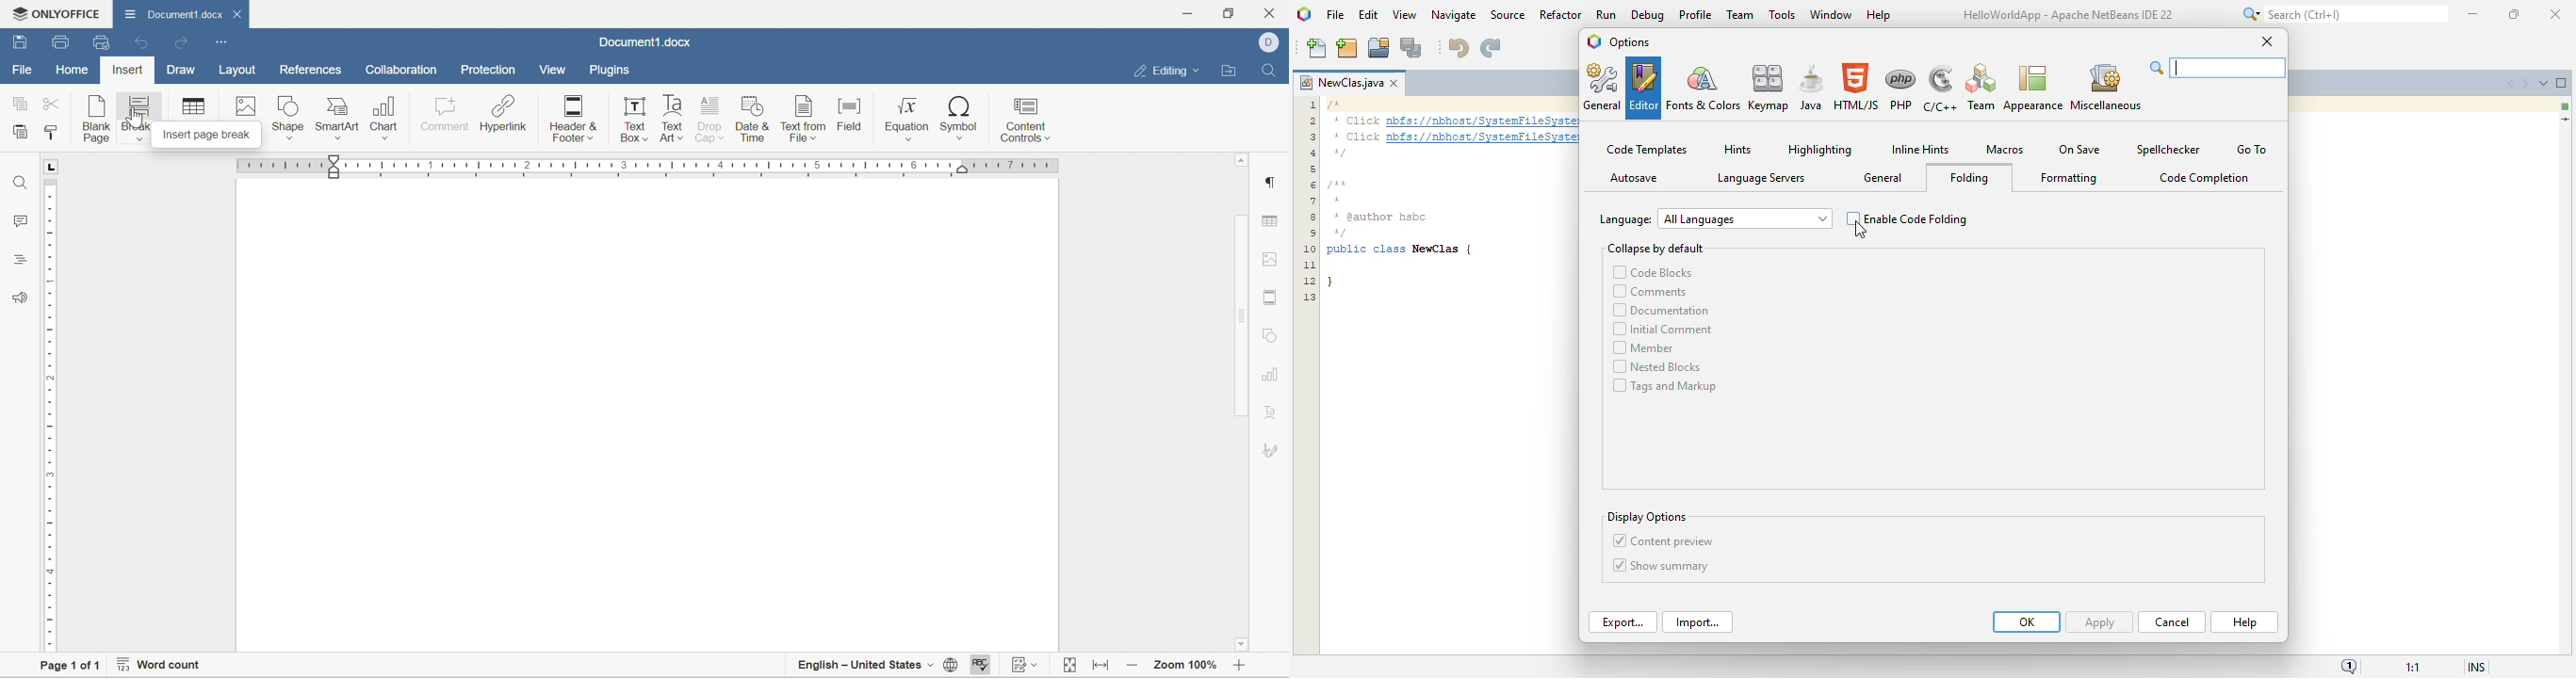 This screenshot has height=700, width=2576. What do you see at coordinates (1271, 68) in the screenshot?
I see `Search` at bounding box center [1271, 68].